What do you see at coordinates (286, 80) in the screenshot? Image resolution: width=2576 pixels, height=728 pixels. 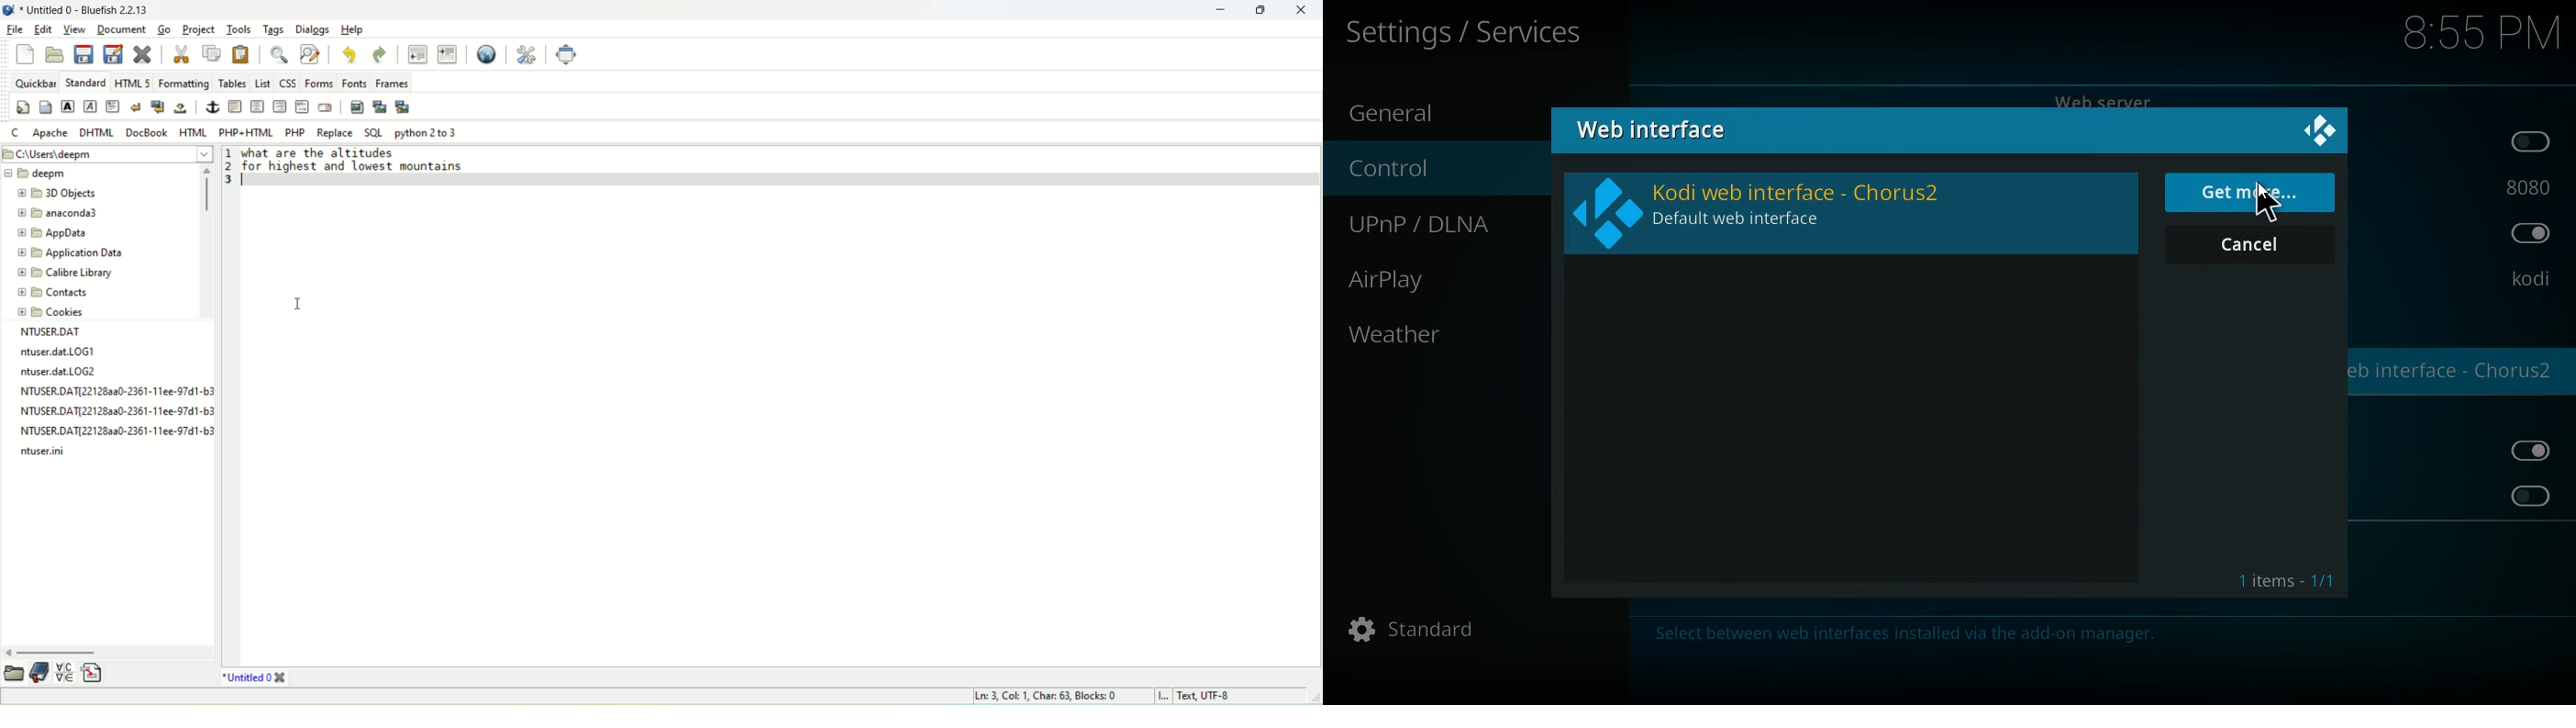 I see `CSS` at bounding box center [286, 80].